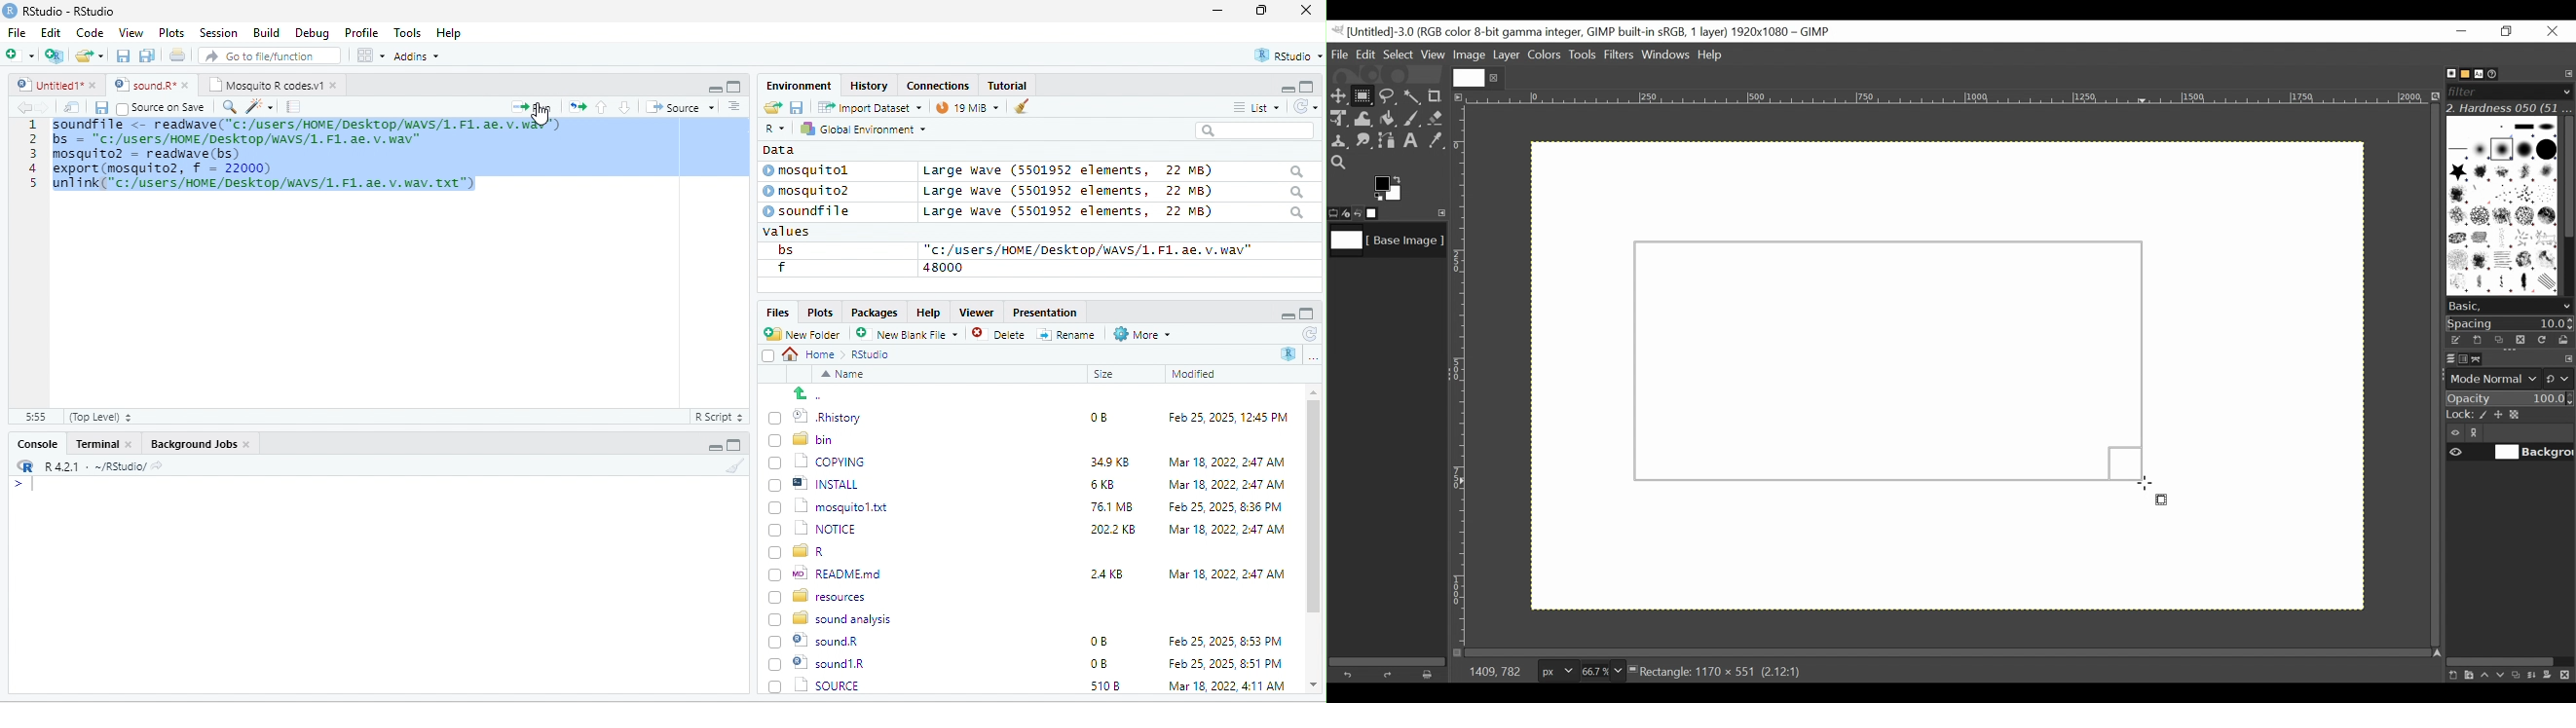 The width and height of the screenshot is (2576, 728). I want to click on minimize, so click(712, 448).